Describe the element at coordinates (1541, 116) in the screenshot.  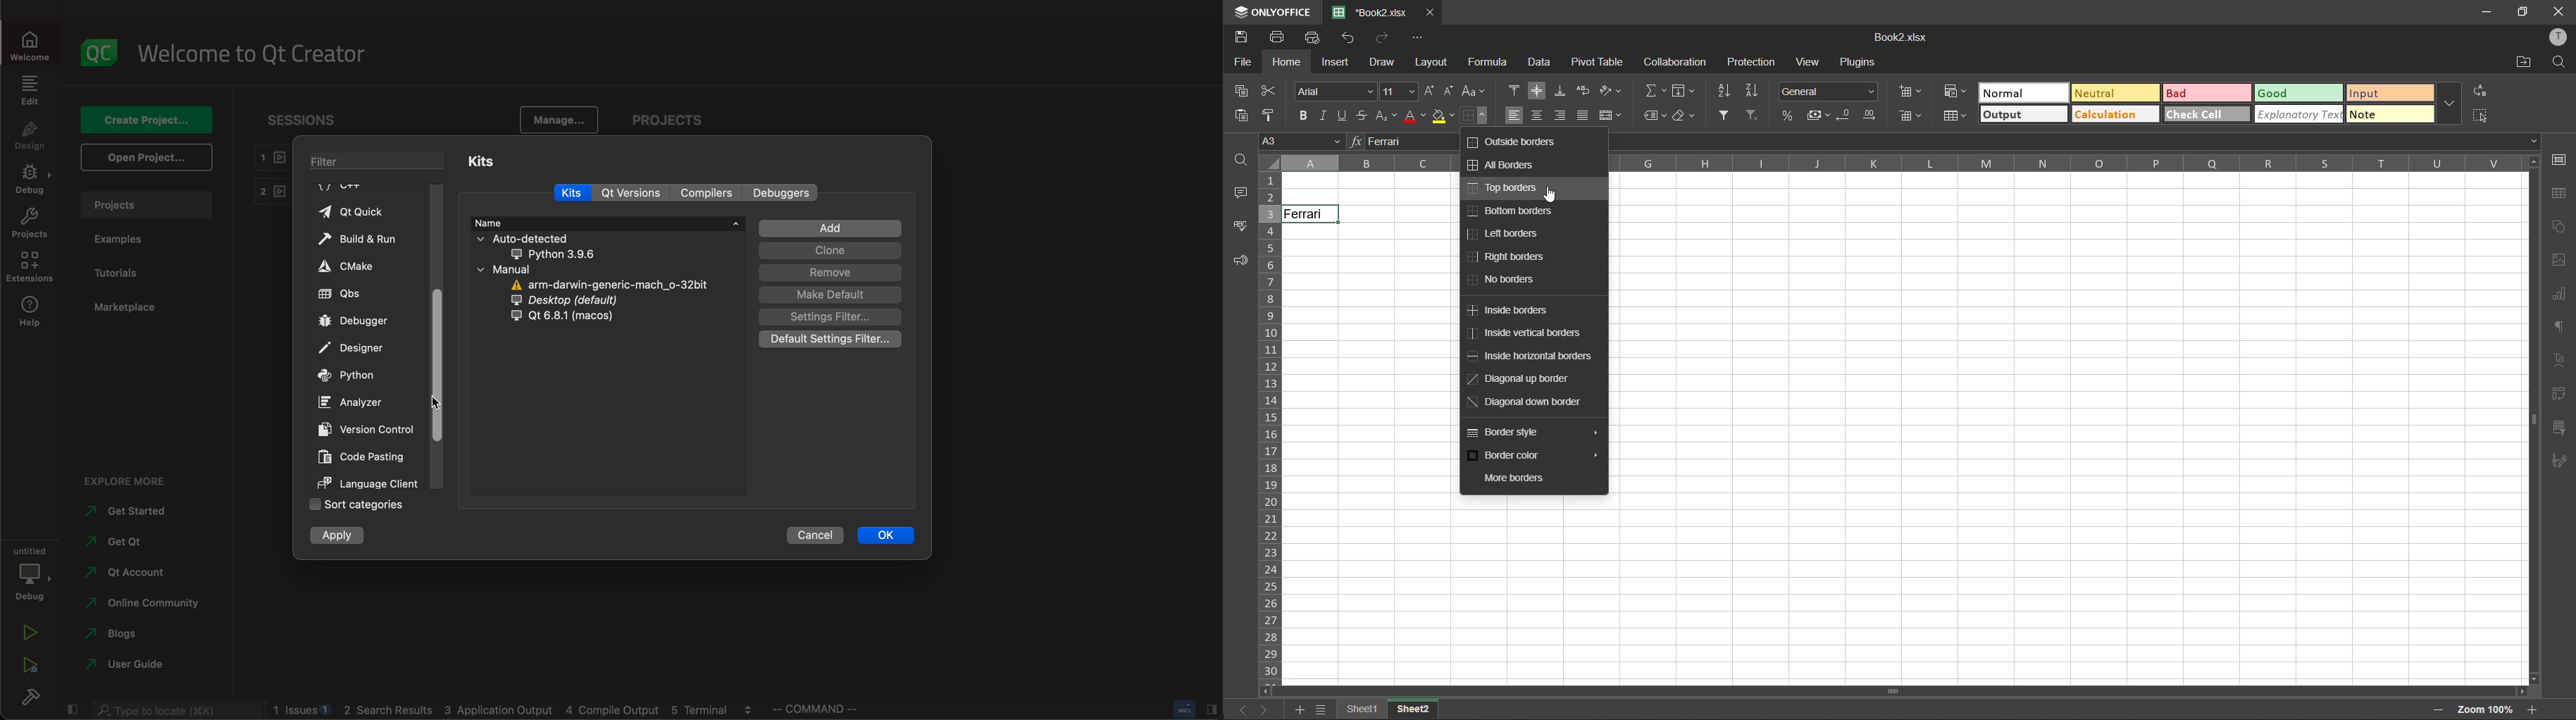
I see `align center` at that location.